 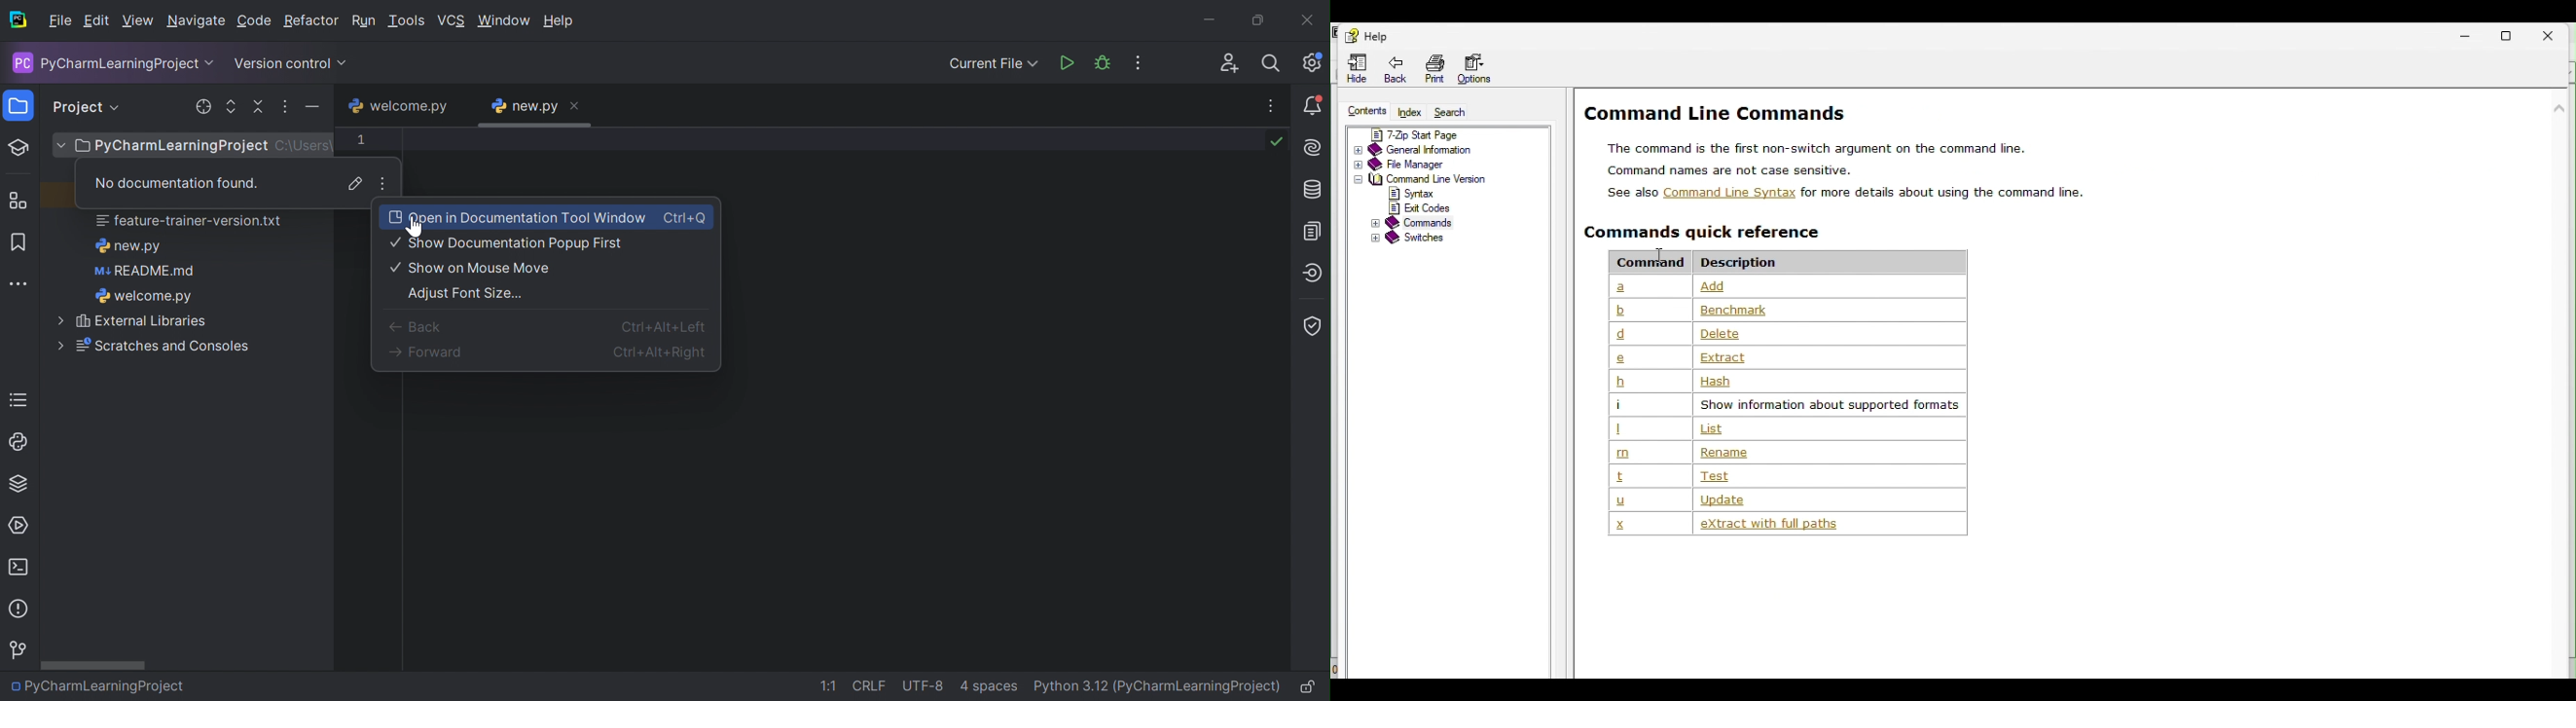 I want to click on README.md, so click(x=145, y=273).